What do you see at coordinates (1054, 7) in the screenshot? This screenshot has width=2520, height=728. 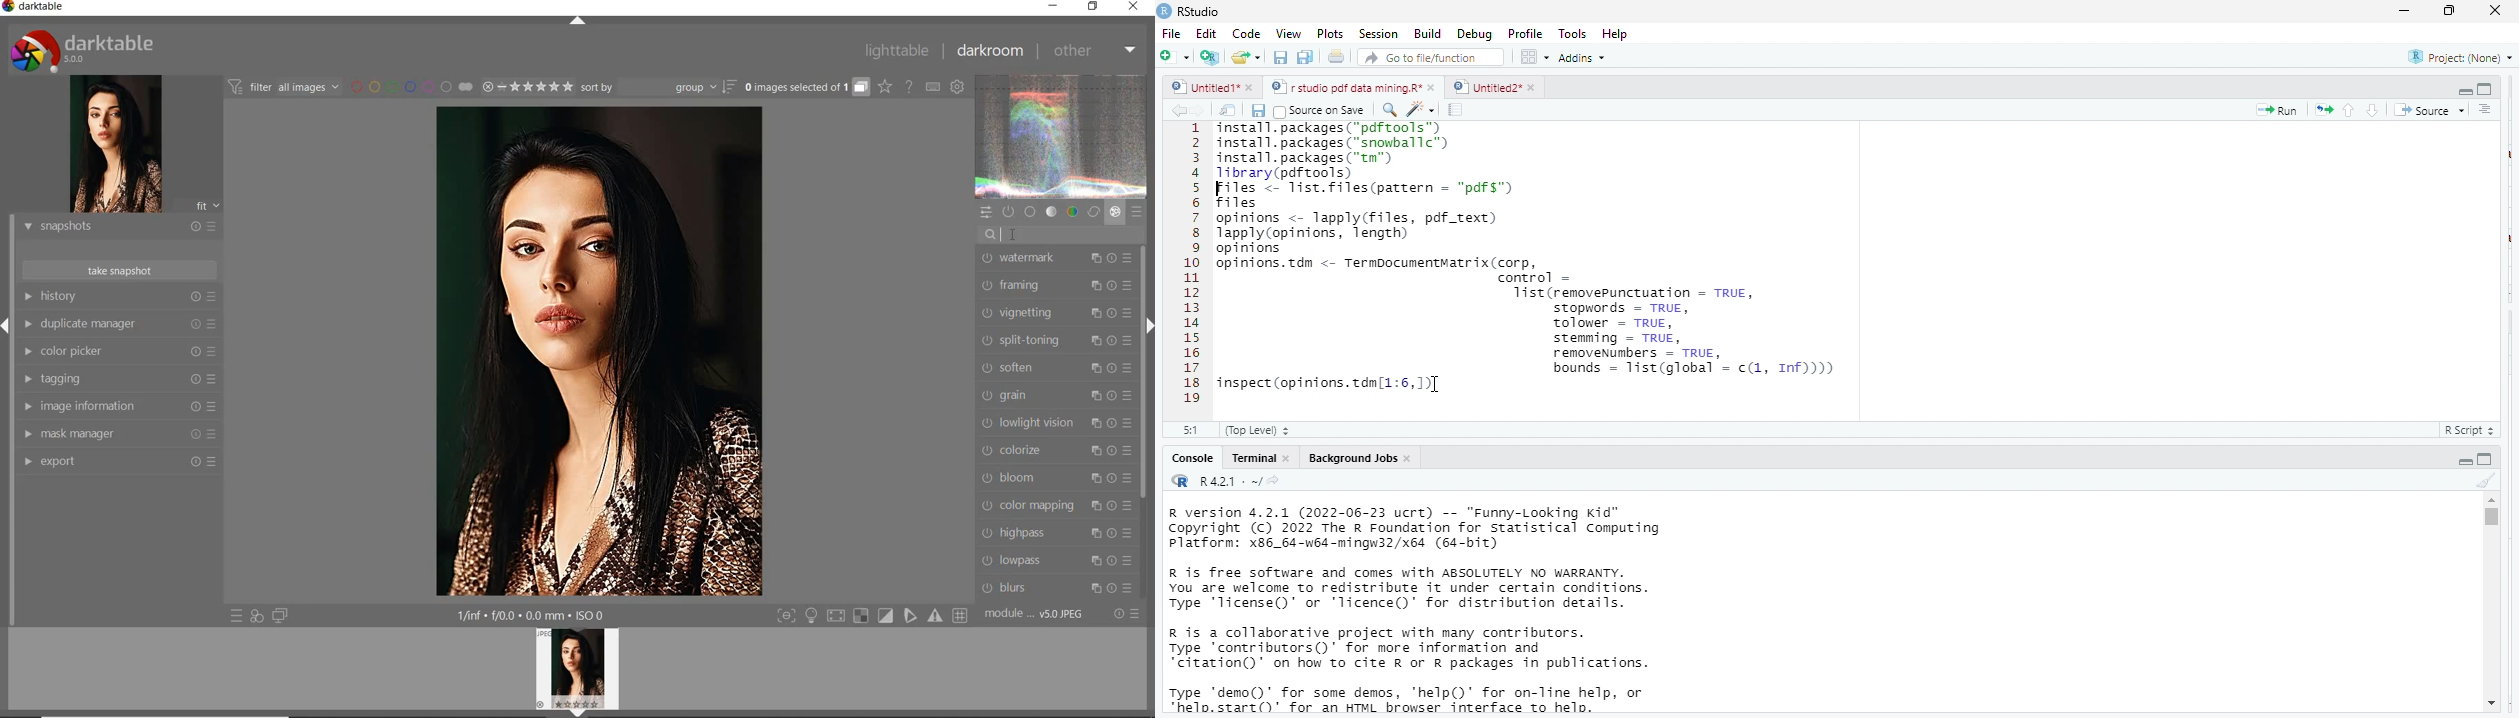 I see `MINIMIZE` at bounding box center [1054, 7].